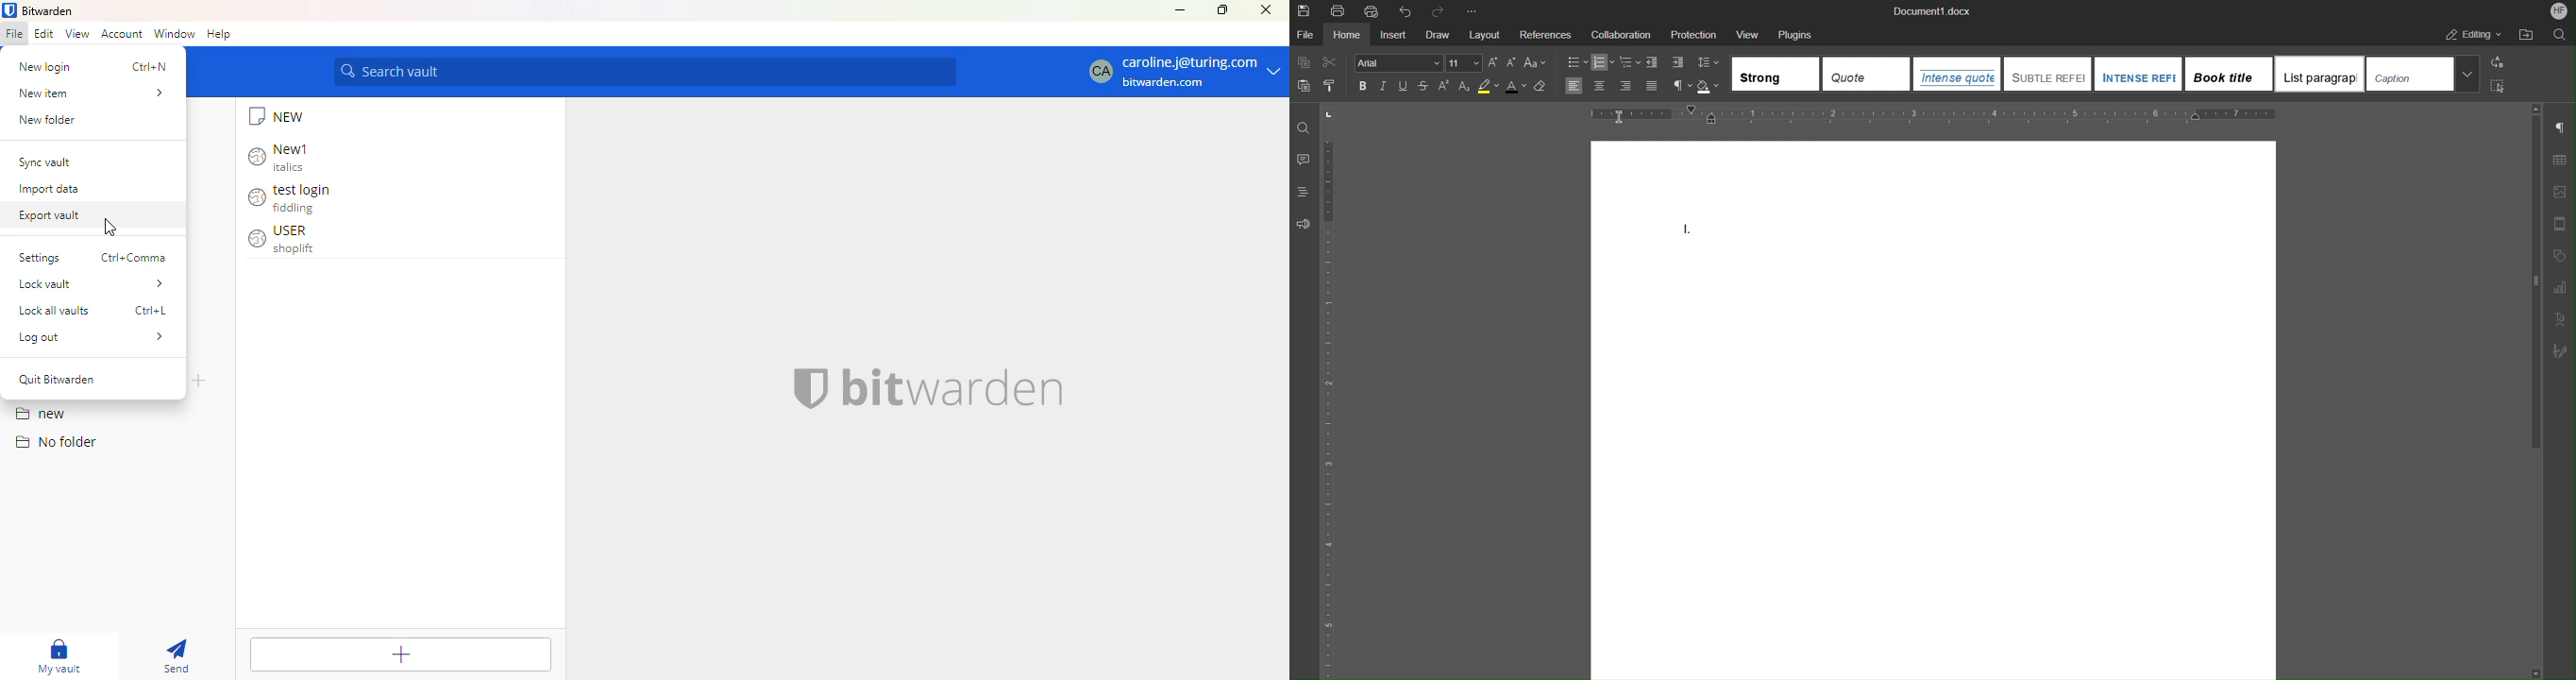 The width and height of the screenshot is (2576, 700). Describe the element at coordinates (1489, 87) in the screenshot. I see `Highlight` at that location.